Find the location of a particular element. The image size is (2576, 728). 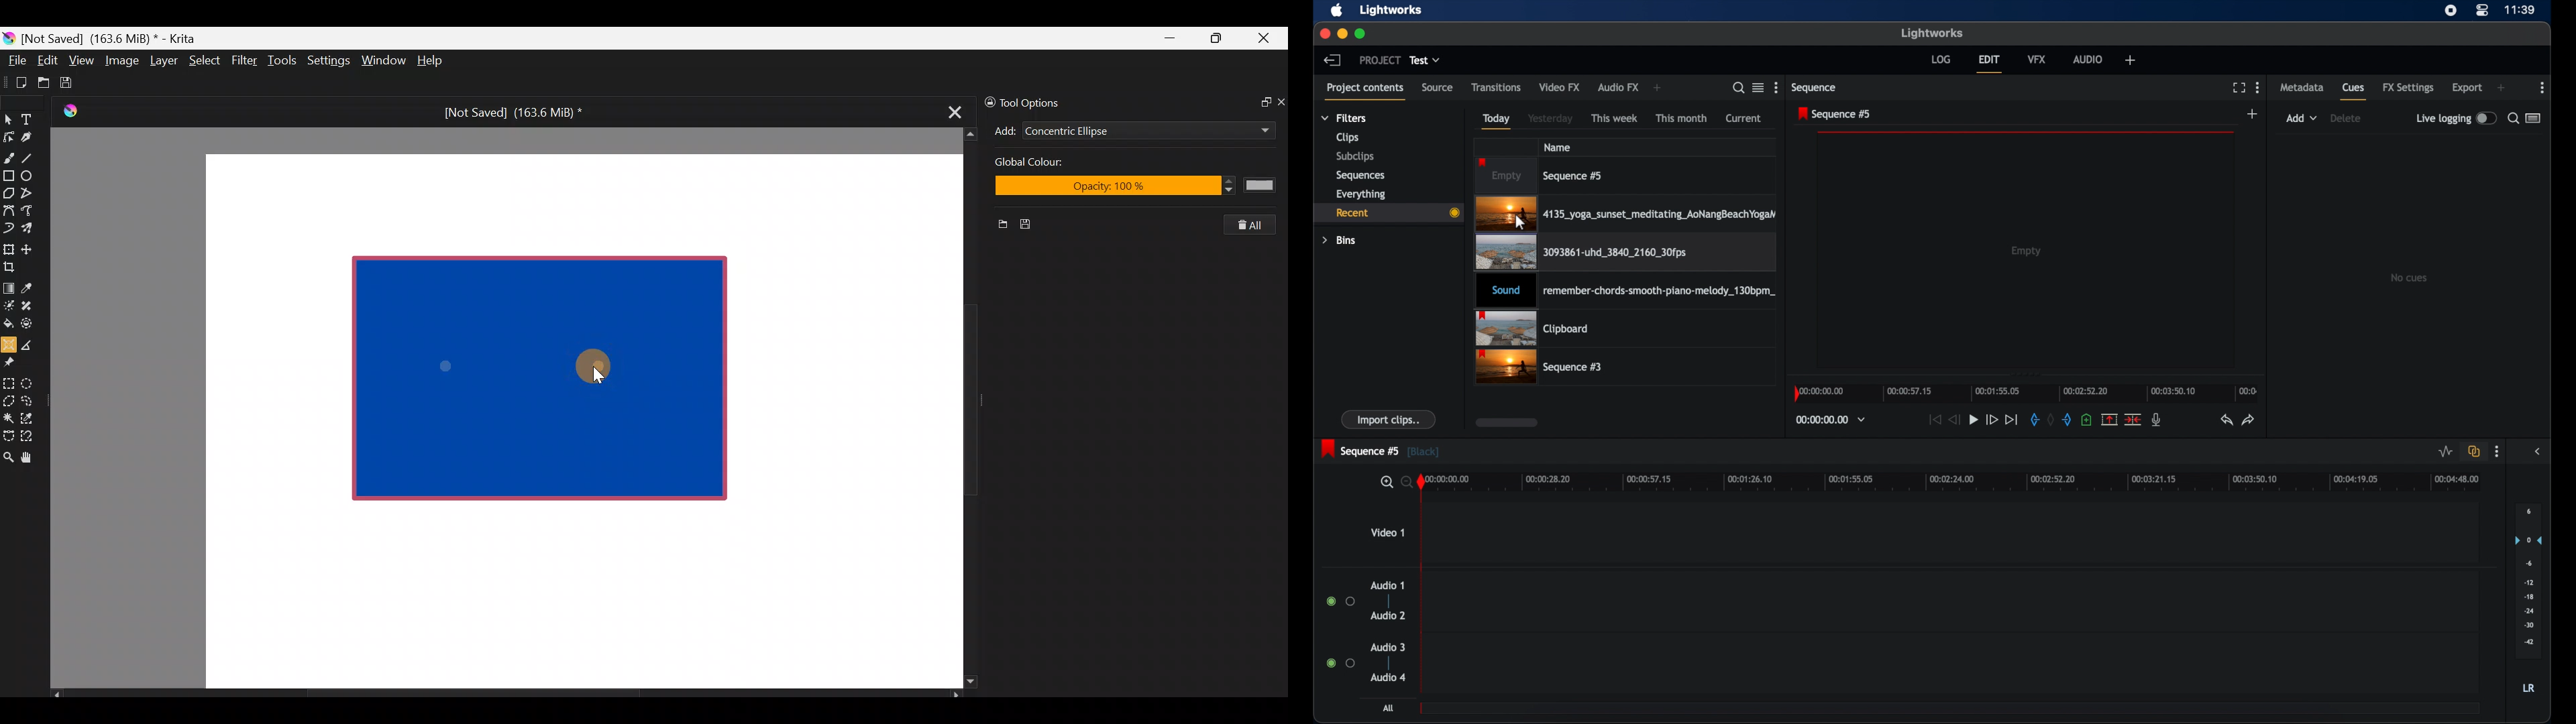

live logging is located at coordinates (2457, 117).